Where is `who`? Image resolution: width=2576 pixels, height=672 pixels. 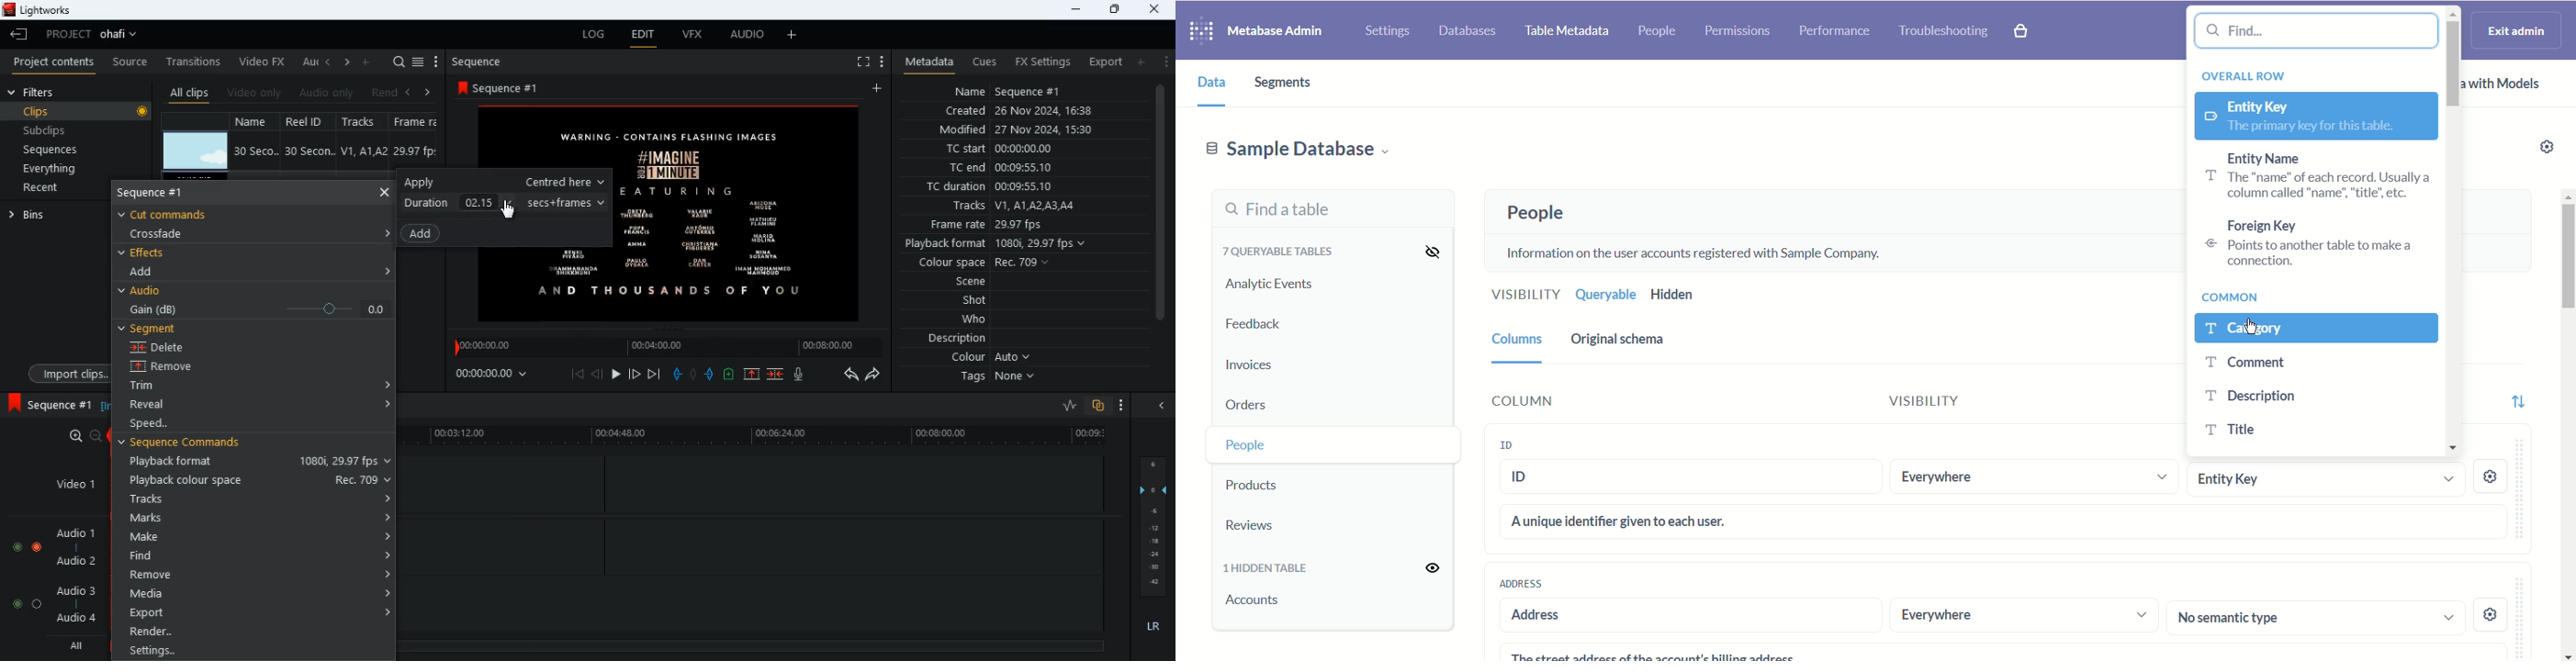
who is located at coordinates (978, 319).